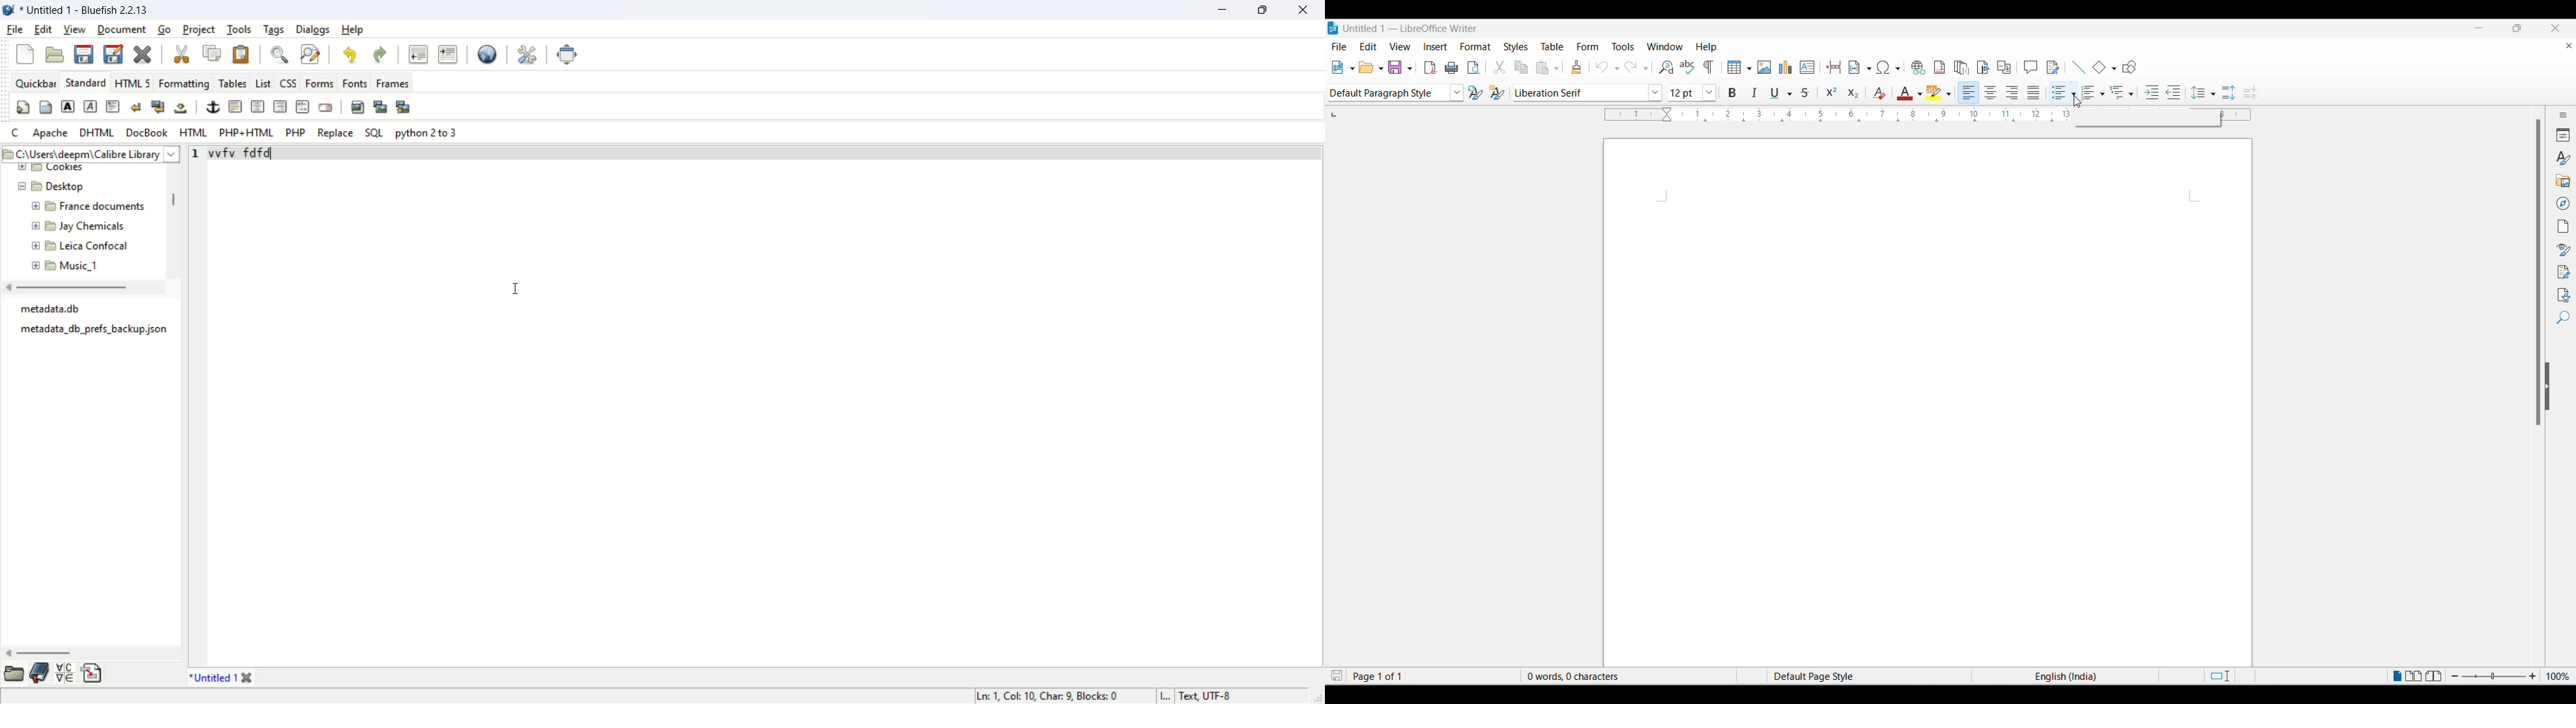 The height and width of the screenshot is (728, 2576). I want to click on  Music_1, so click(79, 266).